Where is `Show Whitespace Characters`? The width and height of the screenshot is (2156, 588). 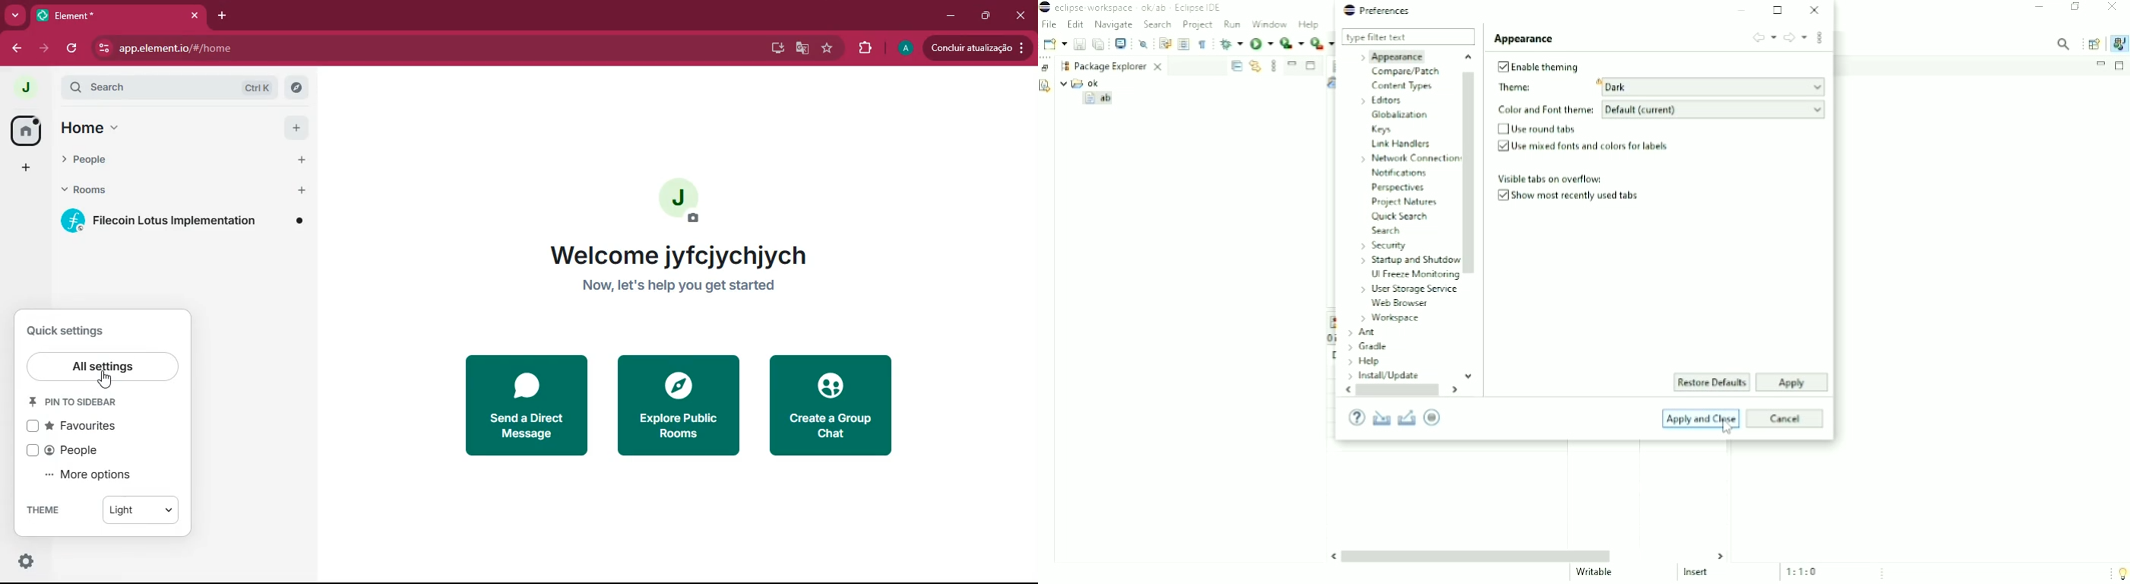
Show Whitespace Characters is located at coordinates (1202, 44).